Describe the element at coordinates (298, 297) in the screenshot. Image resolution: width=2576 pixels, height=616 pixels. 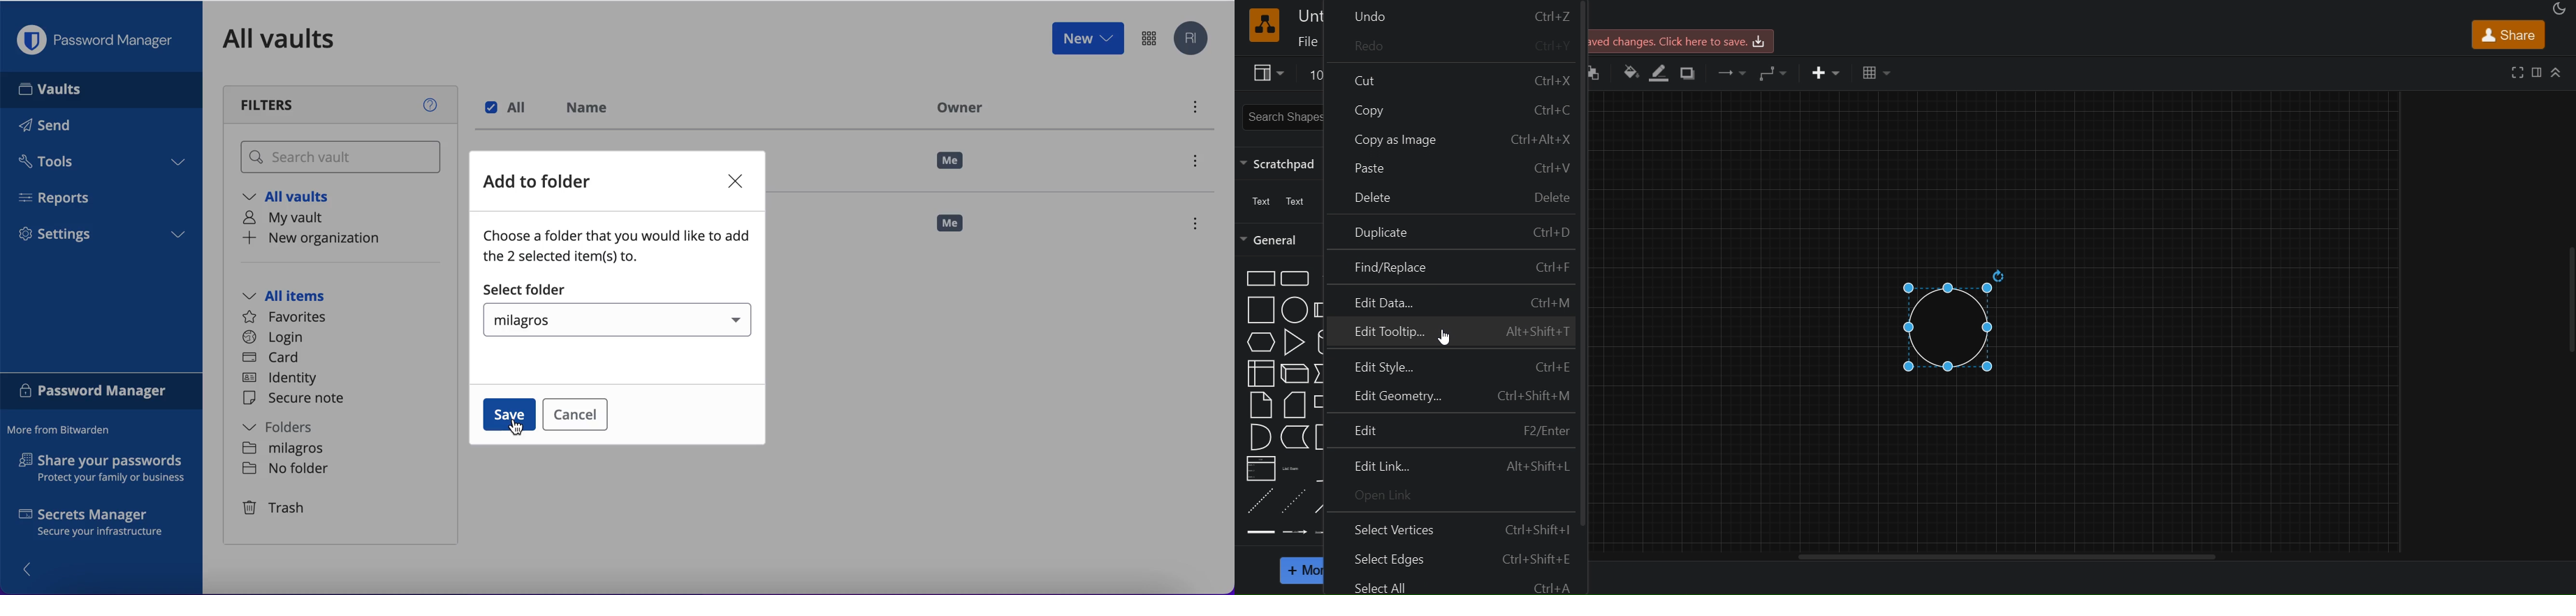
I see `all items` at that location.